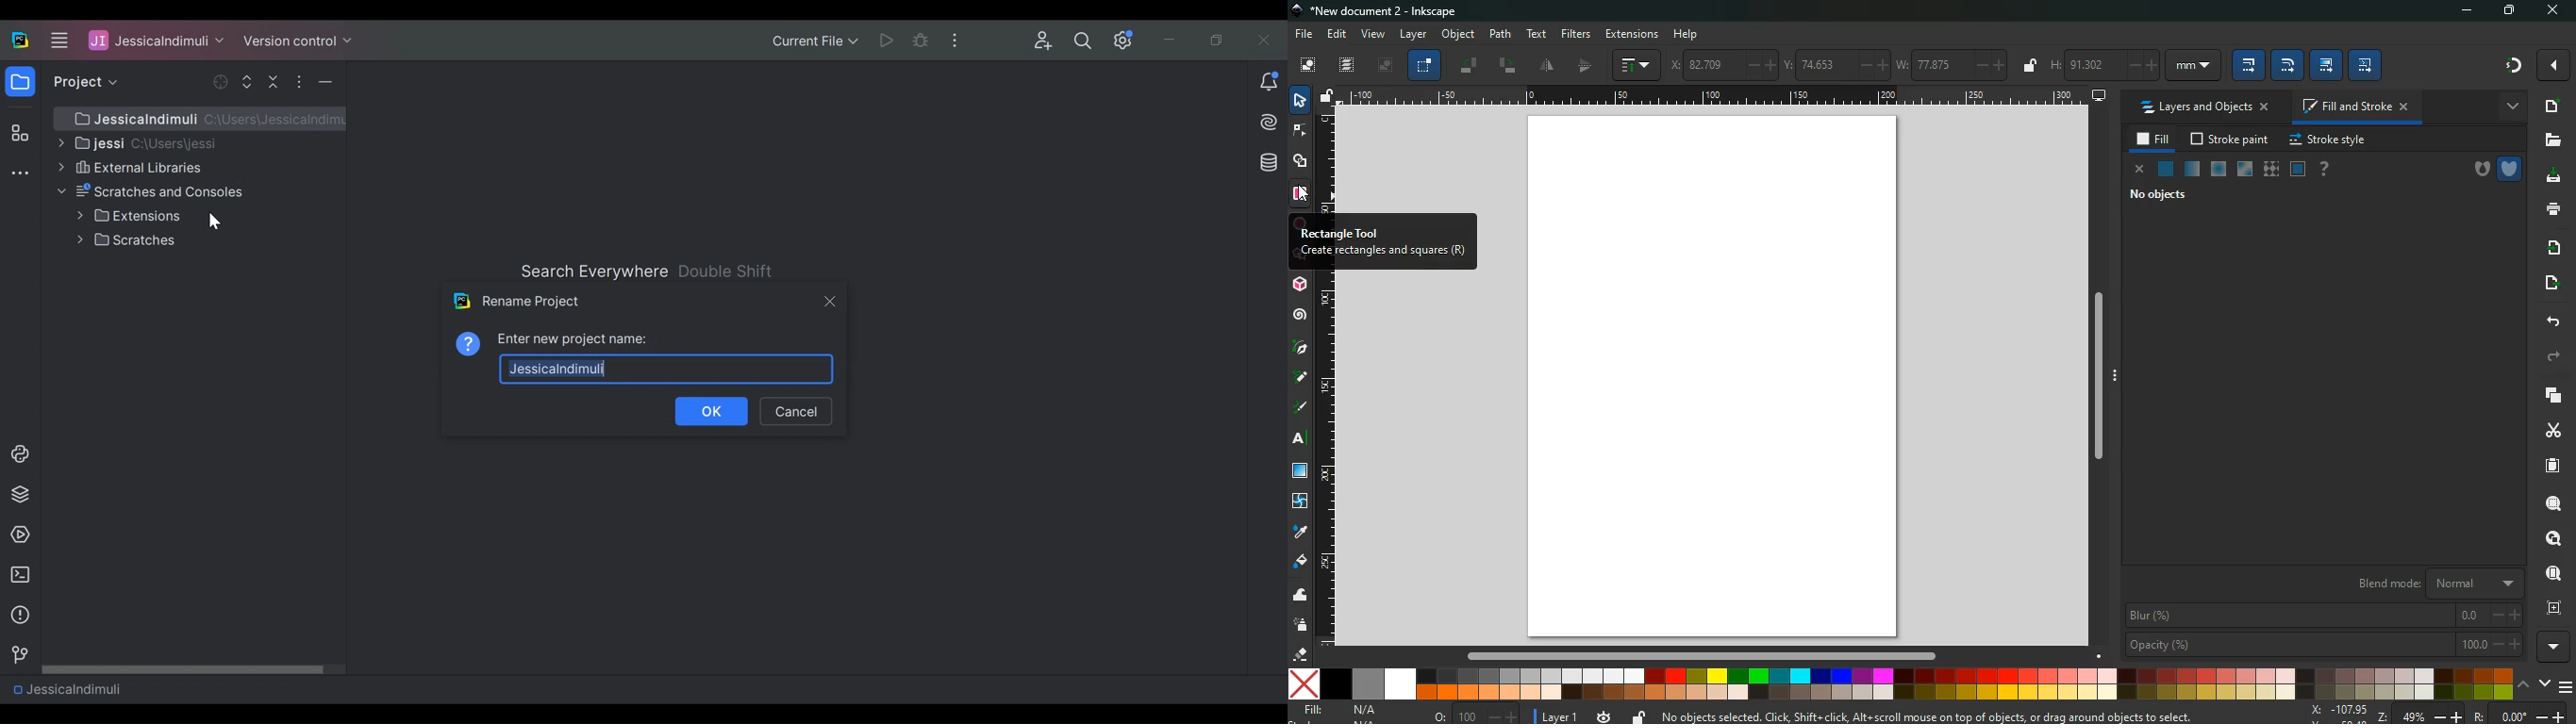  Describe the element at coordinates (298, 40) in the screenshot. I see `Version Control` at that location.